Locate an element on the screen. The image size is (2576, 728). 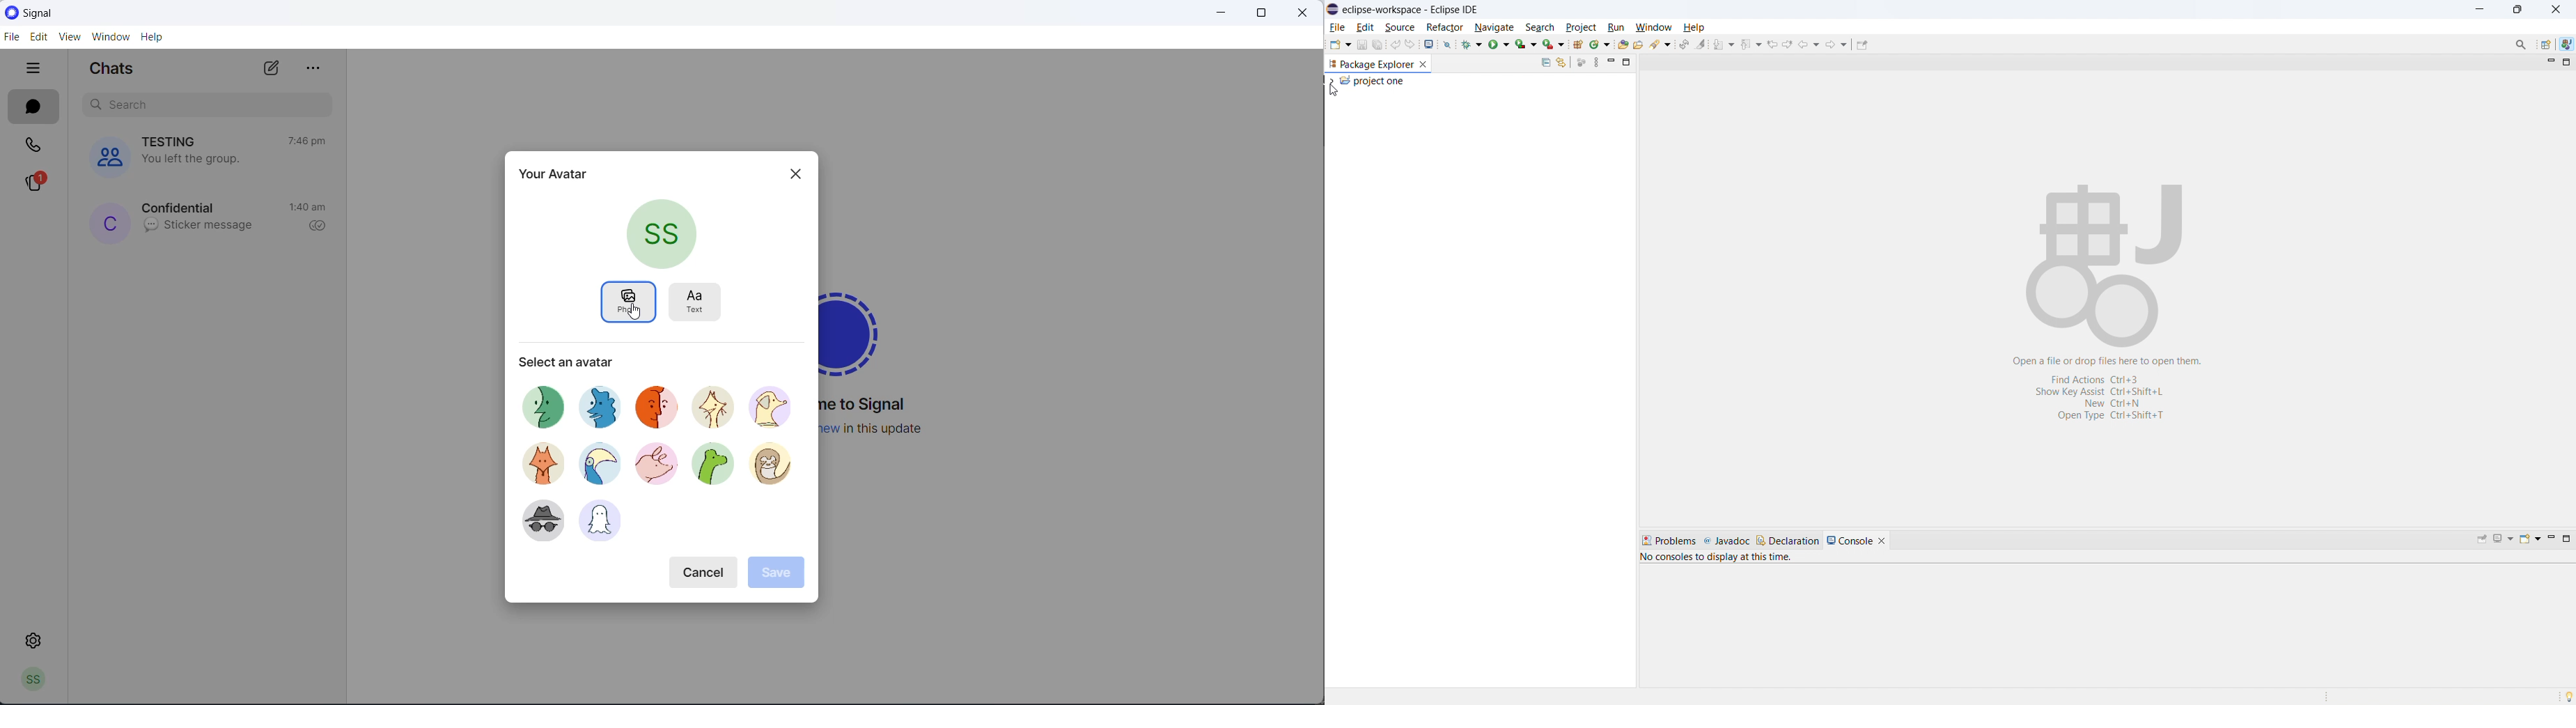
group cover photos is located at coordinates (102, 155).